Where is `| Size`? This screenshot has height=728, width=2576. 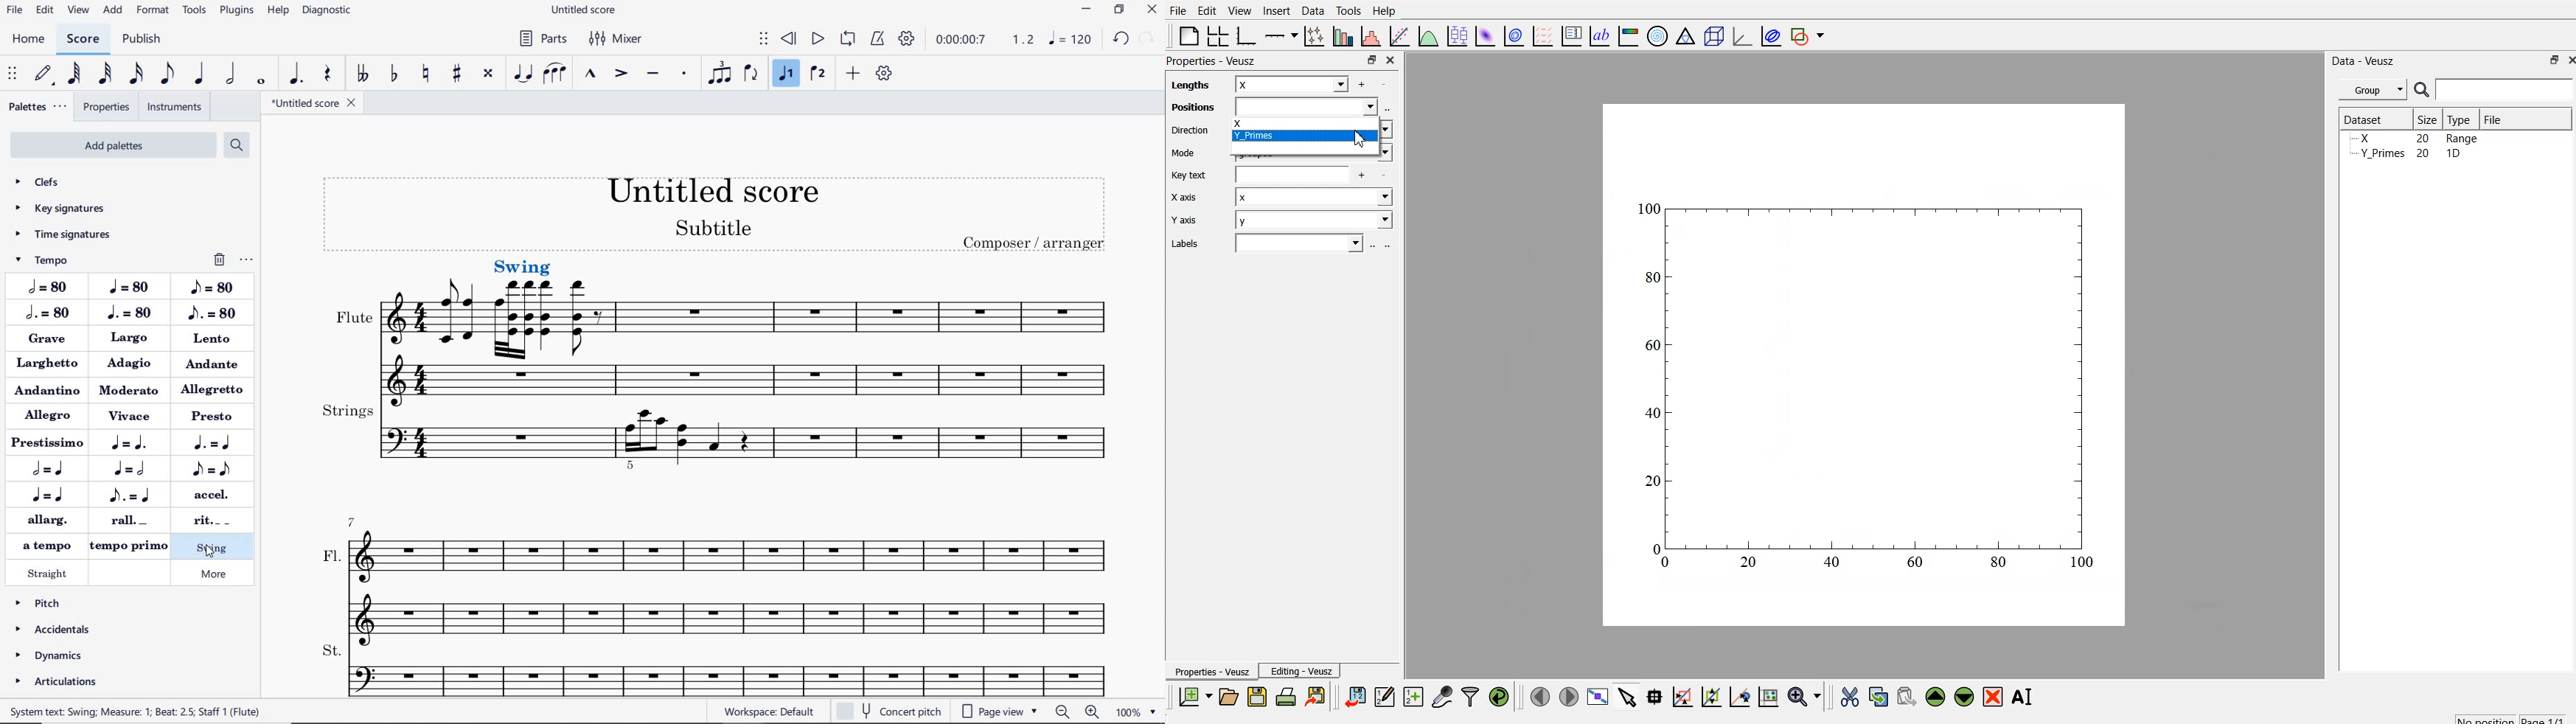
| Size is located at coordinates (2429, 119).